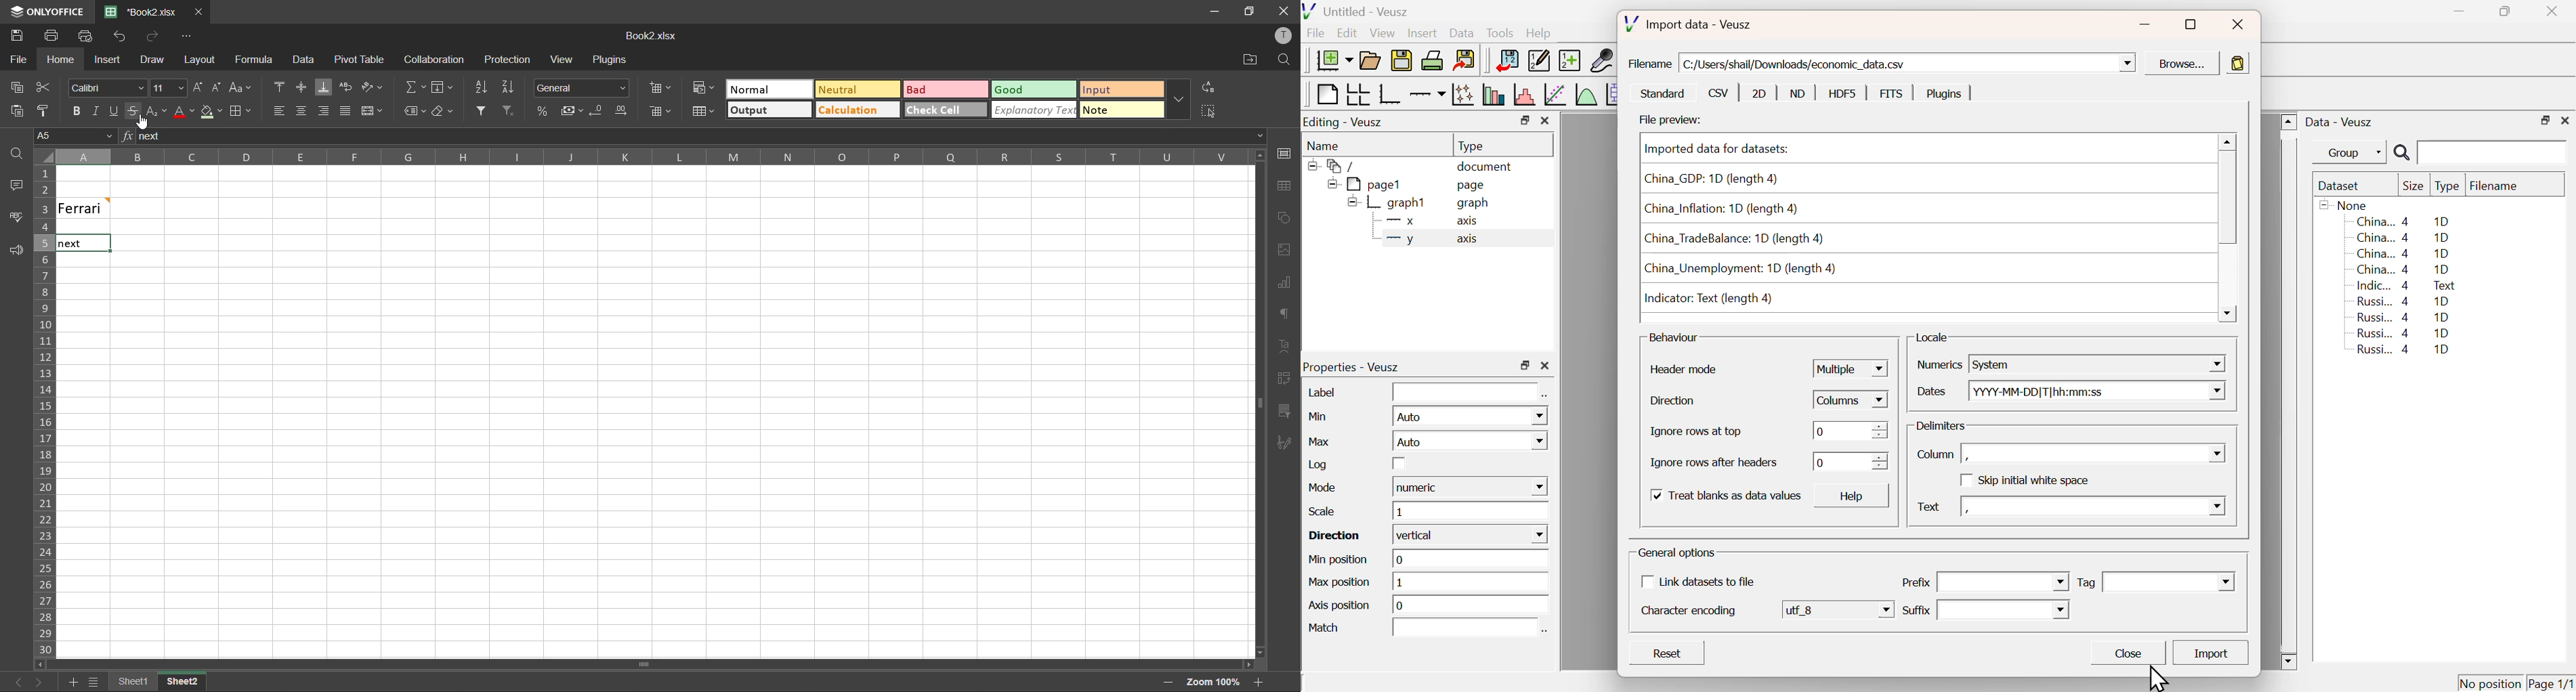  What do you see at coordinates (1473, 185) in the screenshot?
I see `page` at bounding box center [1473, 185].